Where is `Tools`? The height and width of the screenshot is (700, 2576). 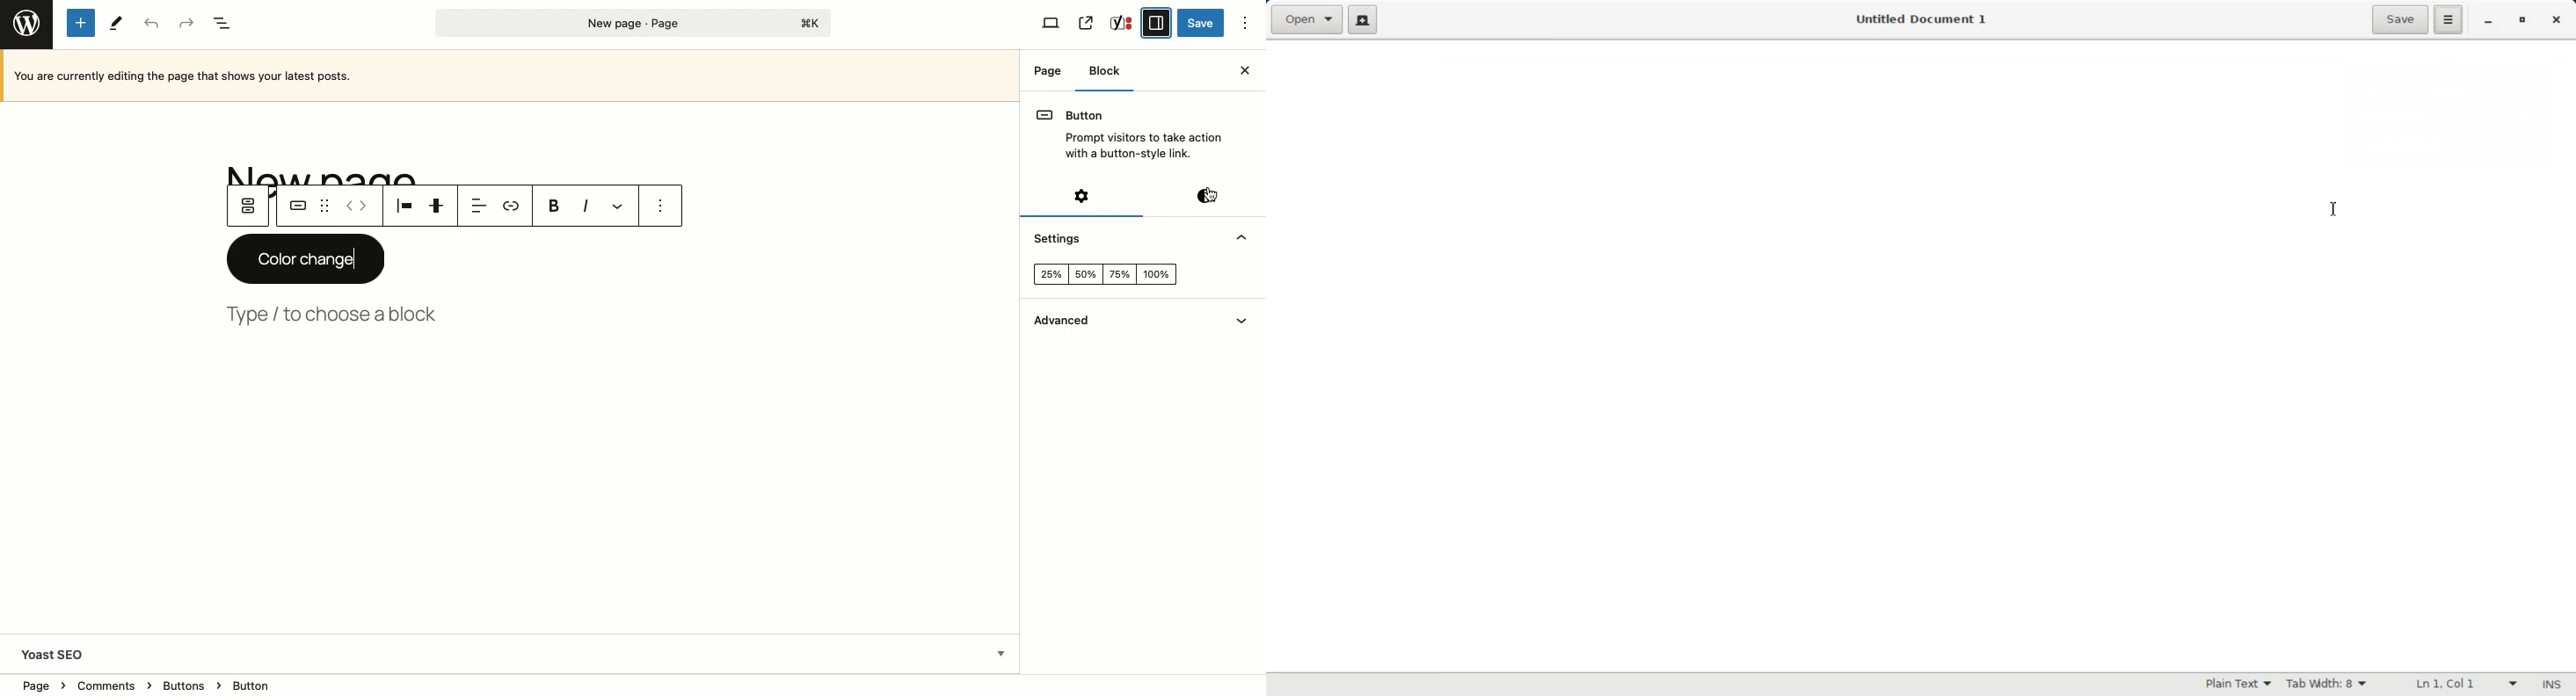
Tools is located at coordinates (117, 23).